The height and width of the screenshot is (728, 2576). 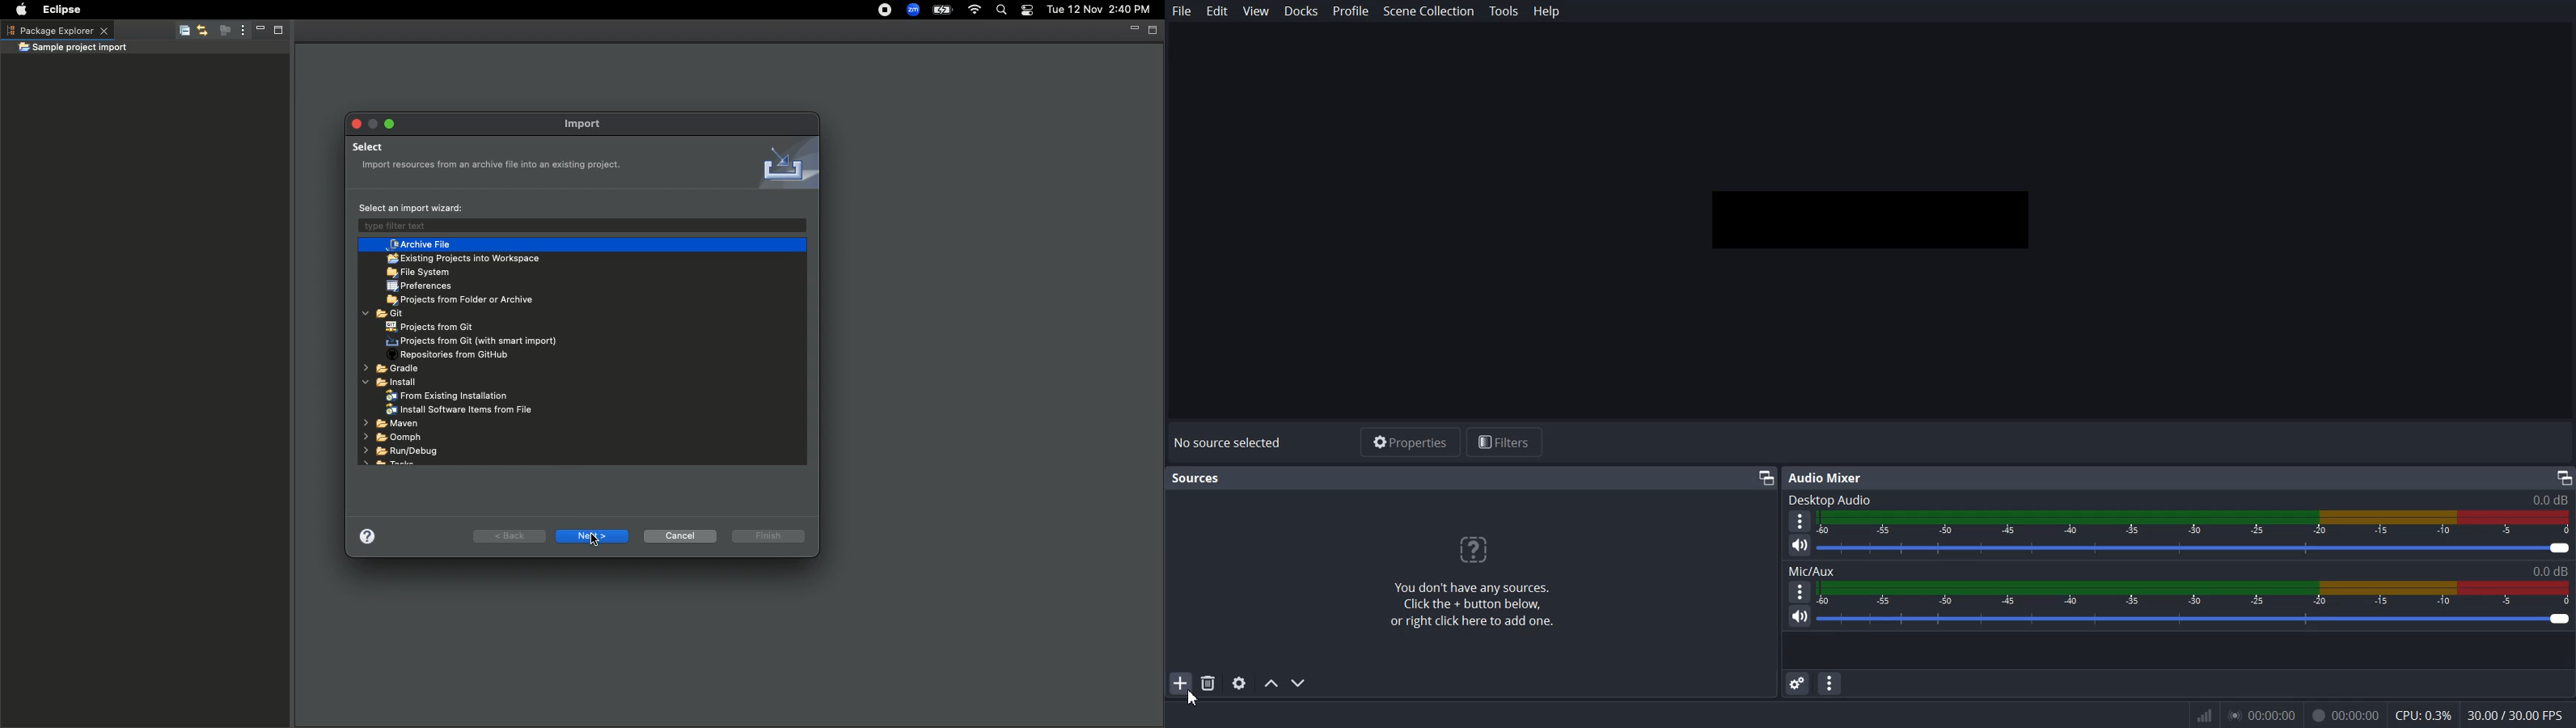 I want to click on Install, so click(x=394, y=383).